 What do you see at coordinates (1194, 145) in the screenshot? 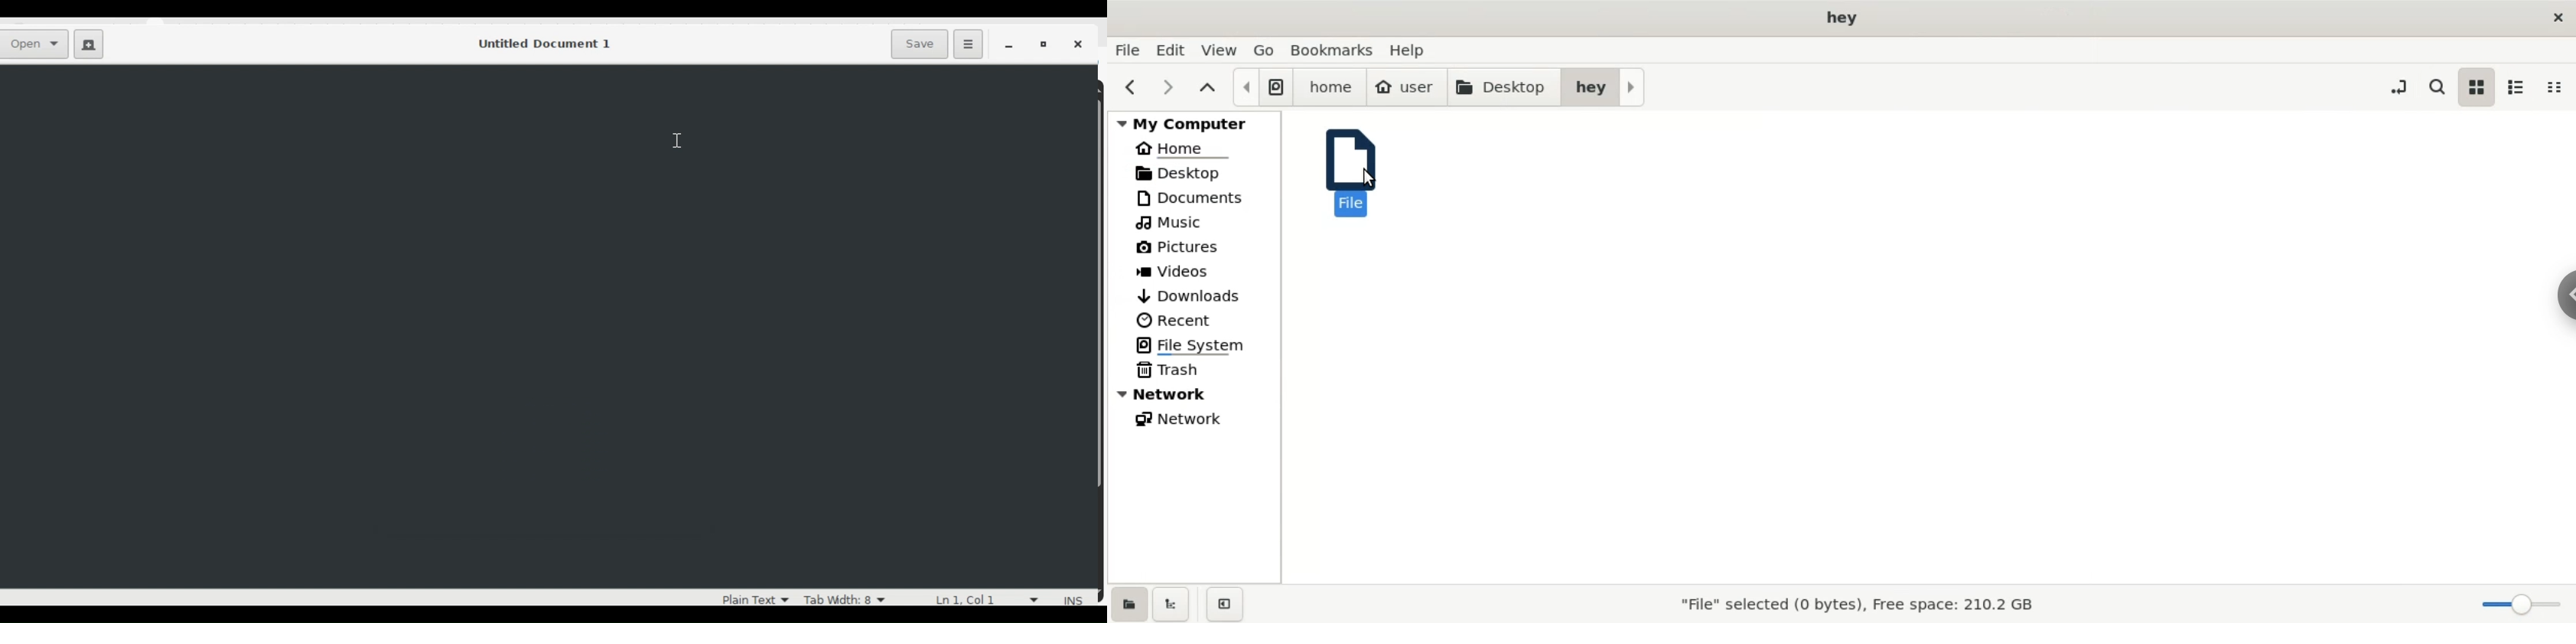
I see `home` at bounding box center [1194, 145].